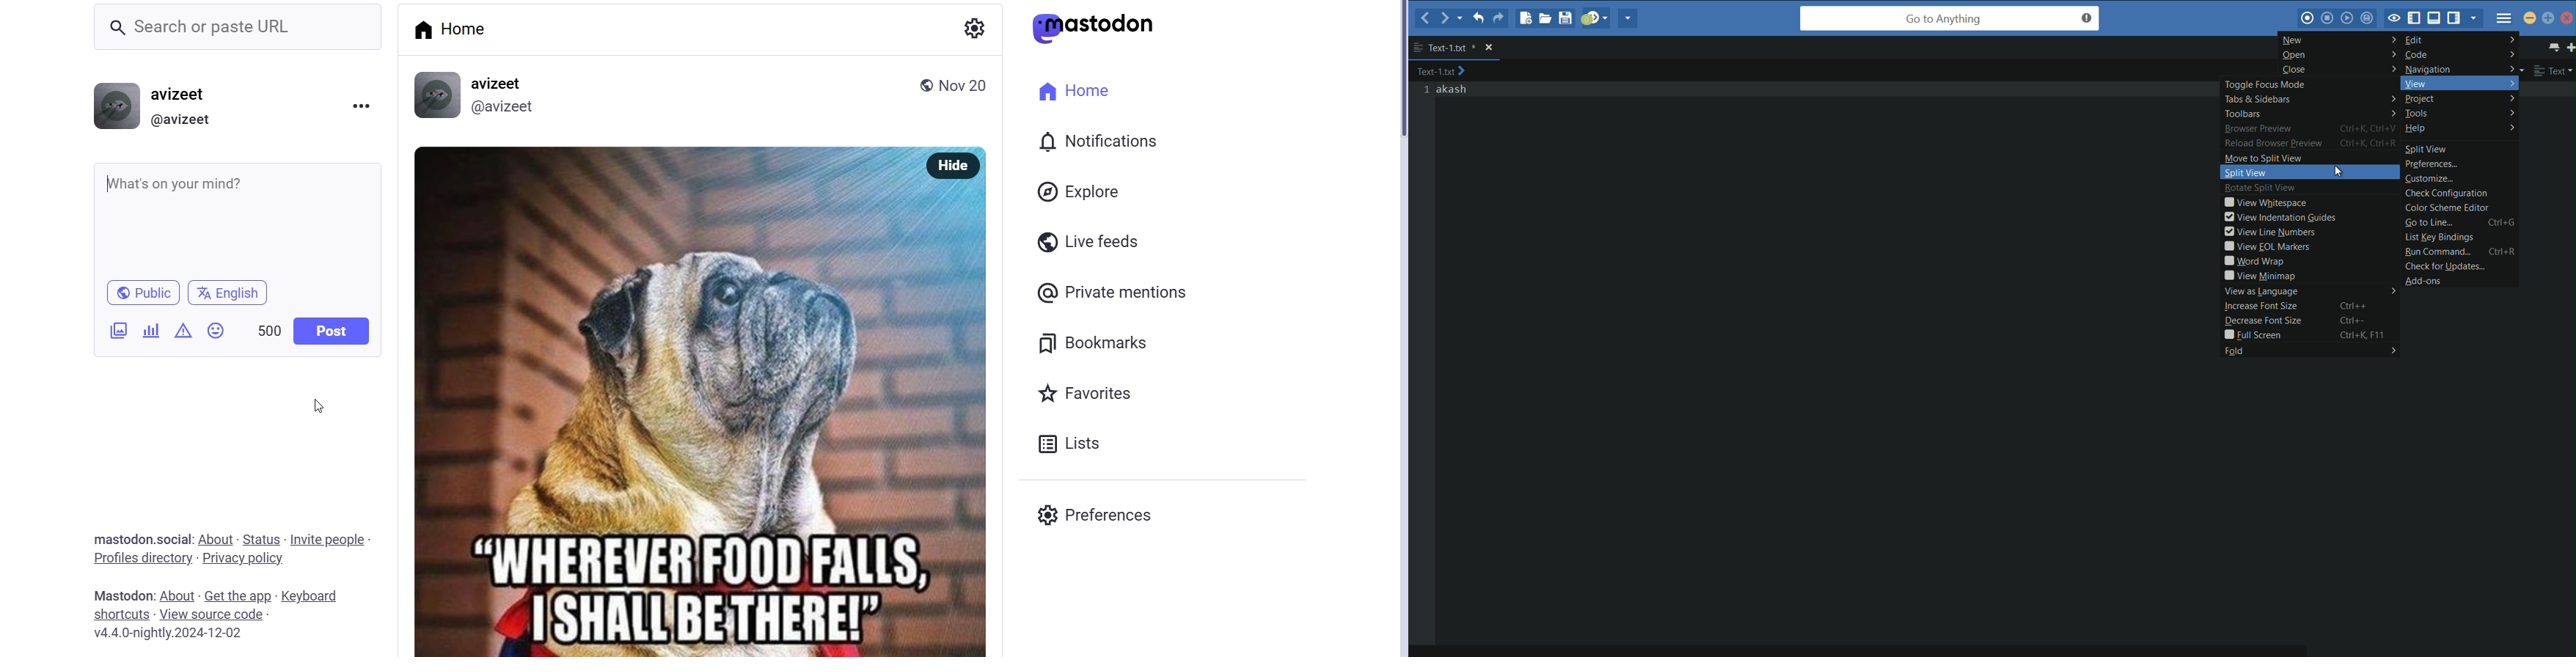  What do you see at coordinates (1477, 17) in the screenshot?
I see `undo` at bounding box center [1477, 17].